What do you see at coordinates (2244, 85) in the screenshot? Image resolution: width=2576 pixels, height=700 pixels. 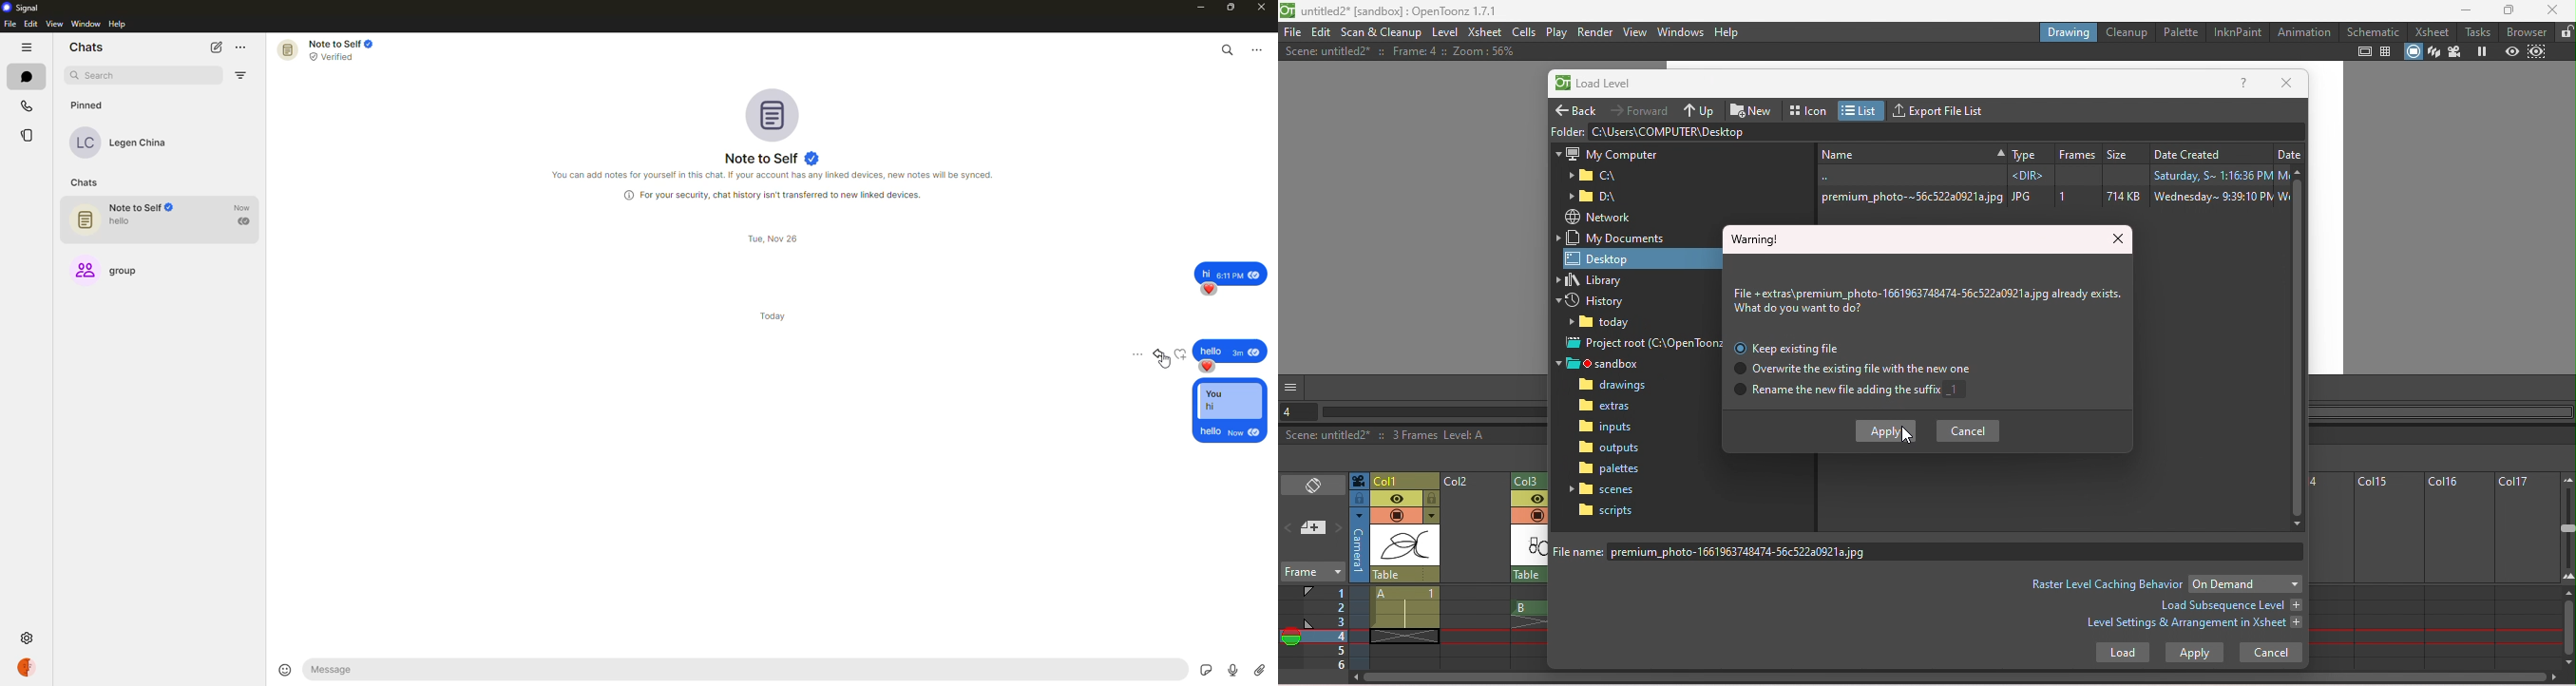 I see `Help` at bounding box center [2244, 85].